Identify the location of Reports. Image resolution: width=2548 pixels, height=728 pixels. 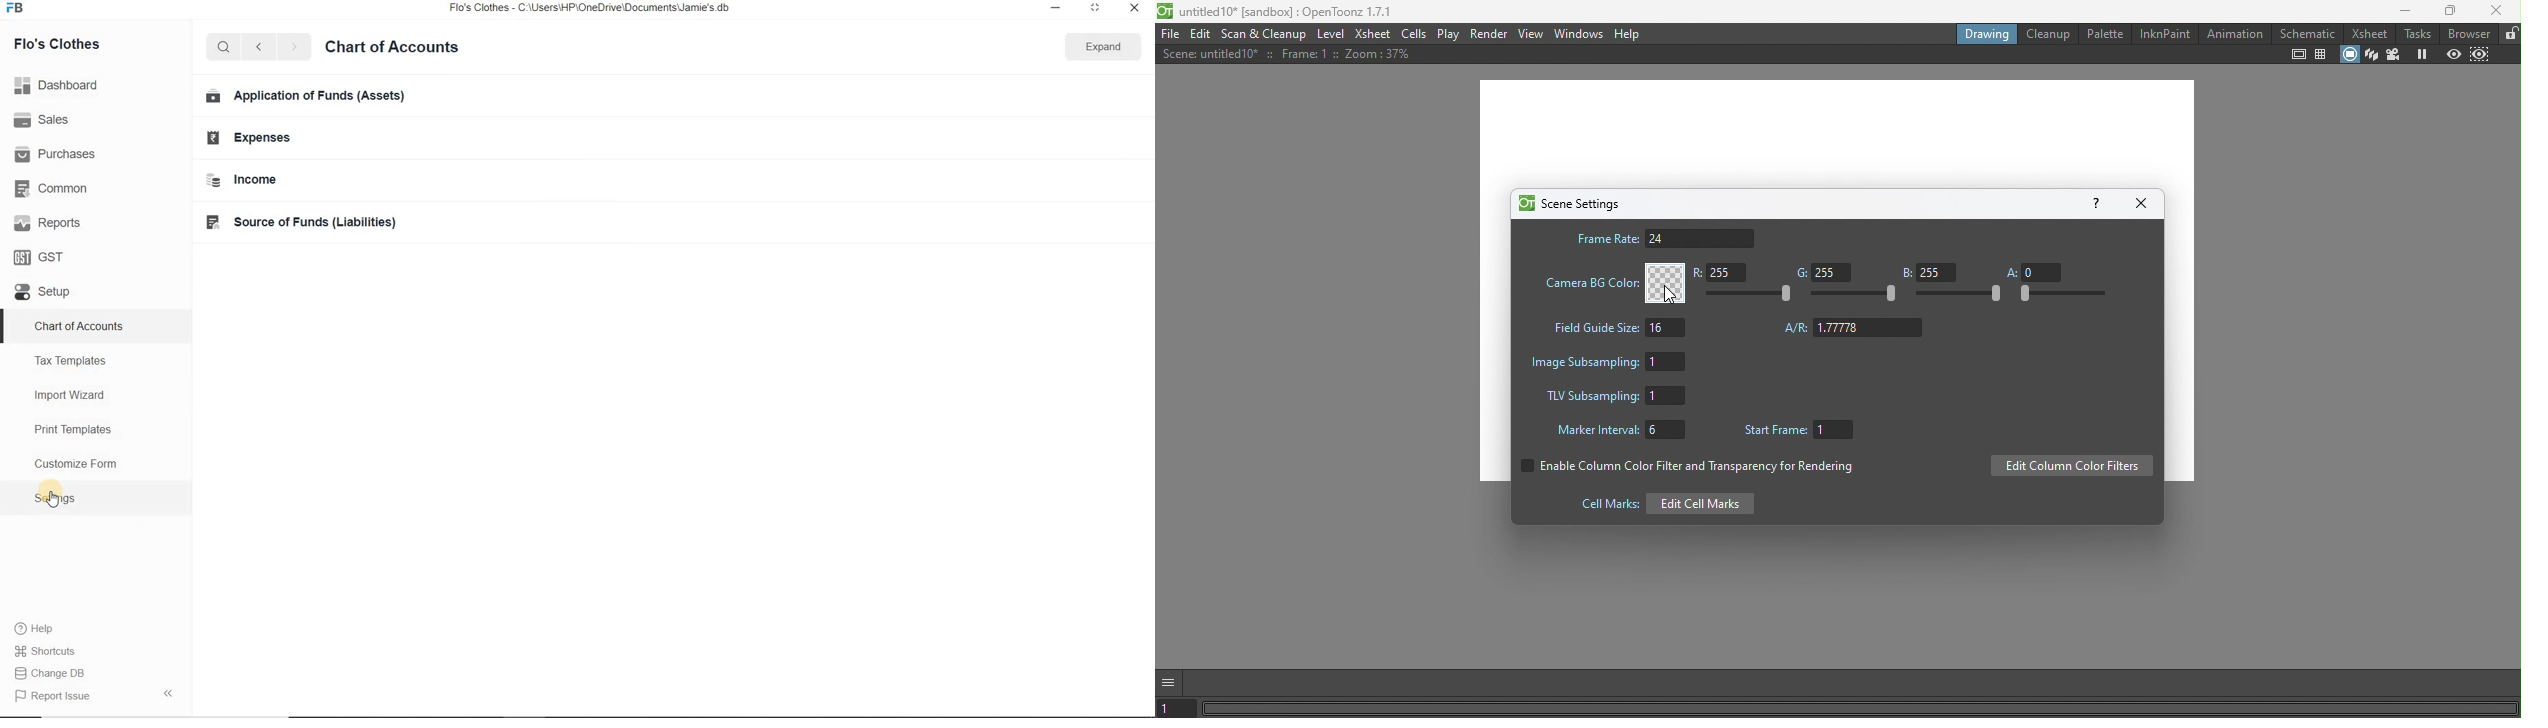
(47, 224).